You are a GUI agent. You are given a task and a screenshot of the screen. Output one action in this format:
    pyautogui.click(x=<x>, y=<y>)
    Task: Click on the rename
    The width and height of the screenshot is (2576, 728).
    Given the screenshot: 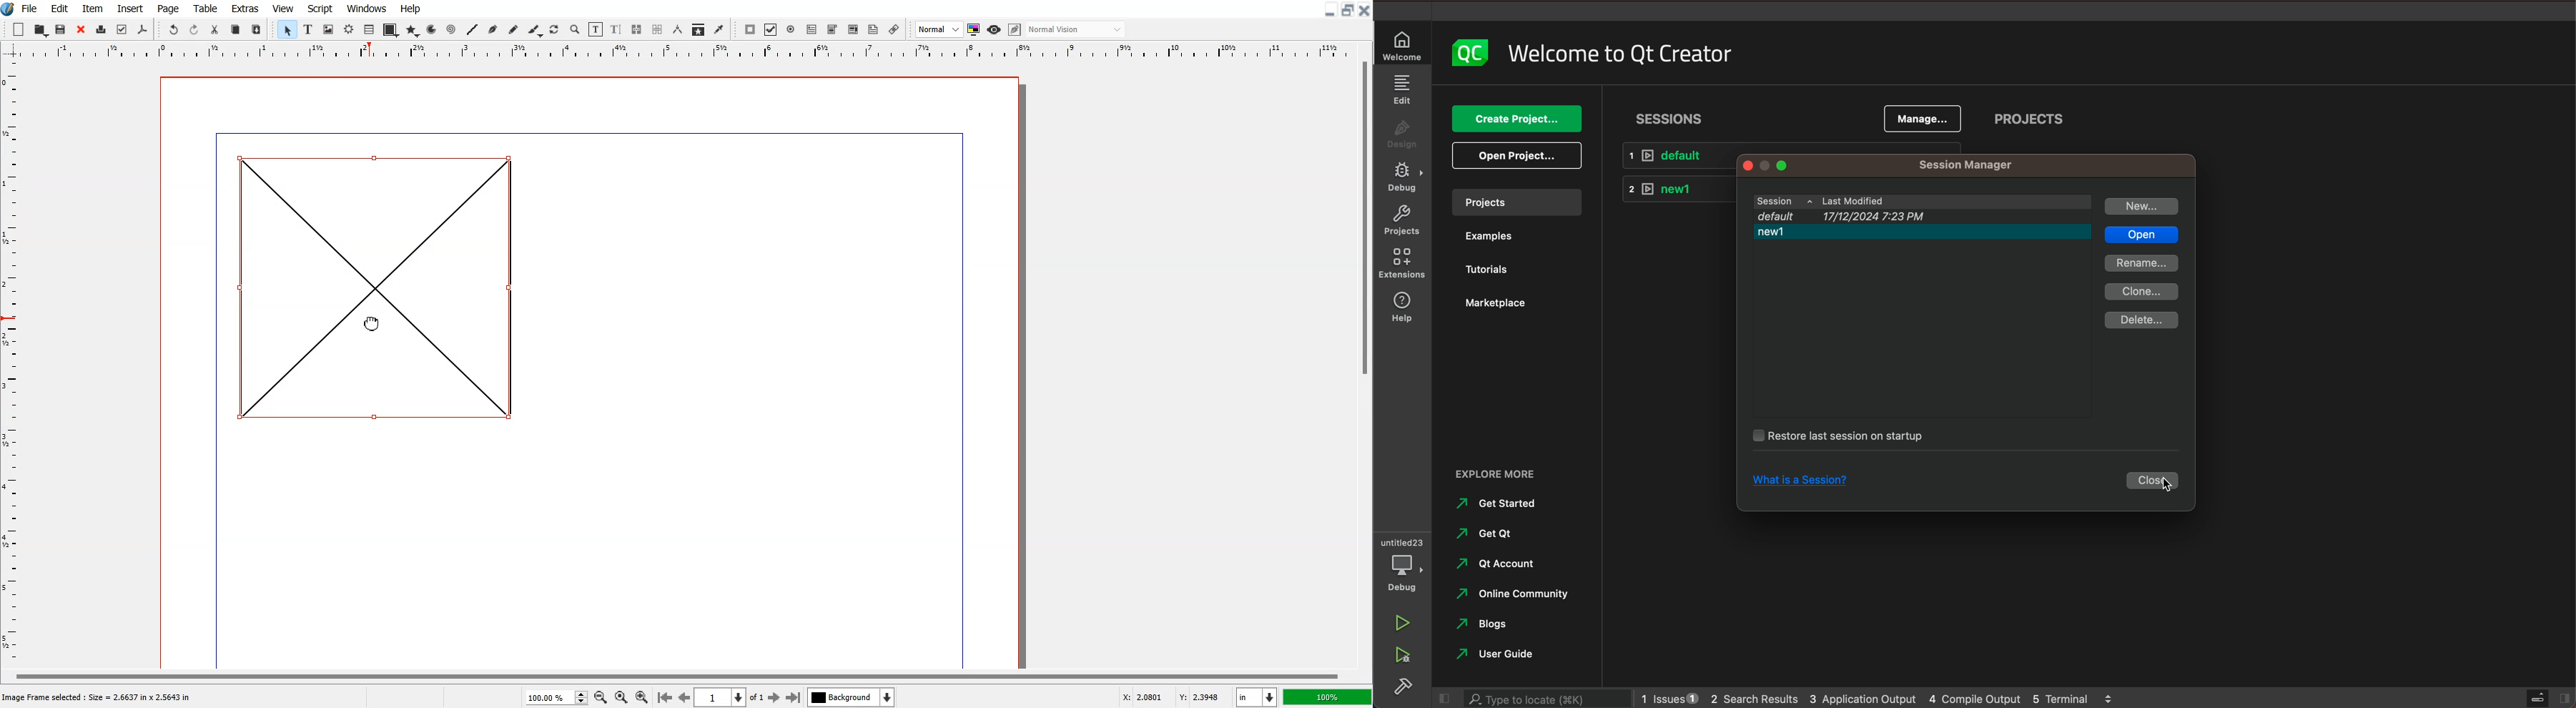 What is the action you would take?
    pyautogui.click(x=2141, y=263)
    